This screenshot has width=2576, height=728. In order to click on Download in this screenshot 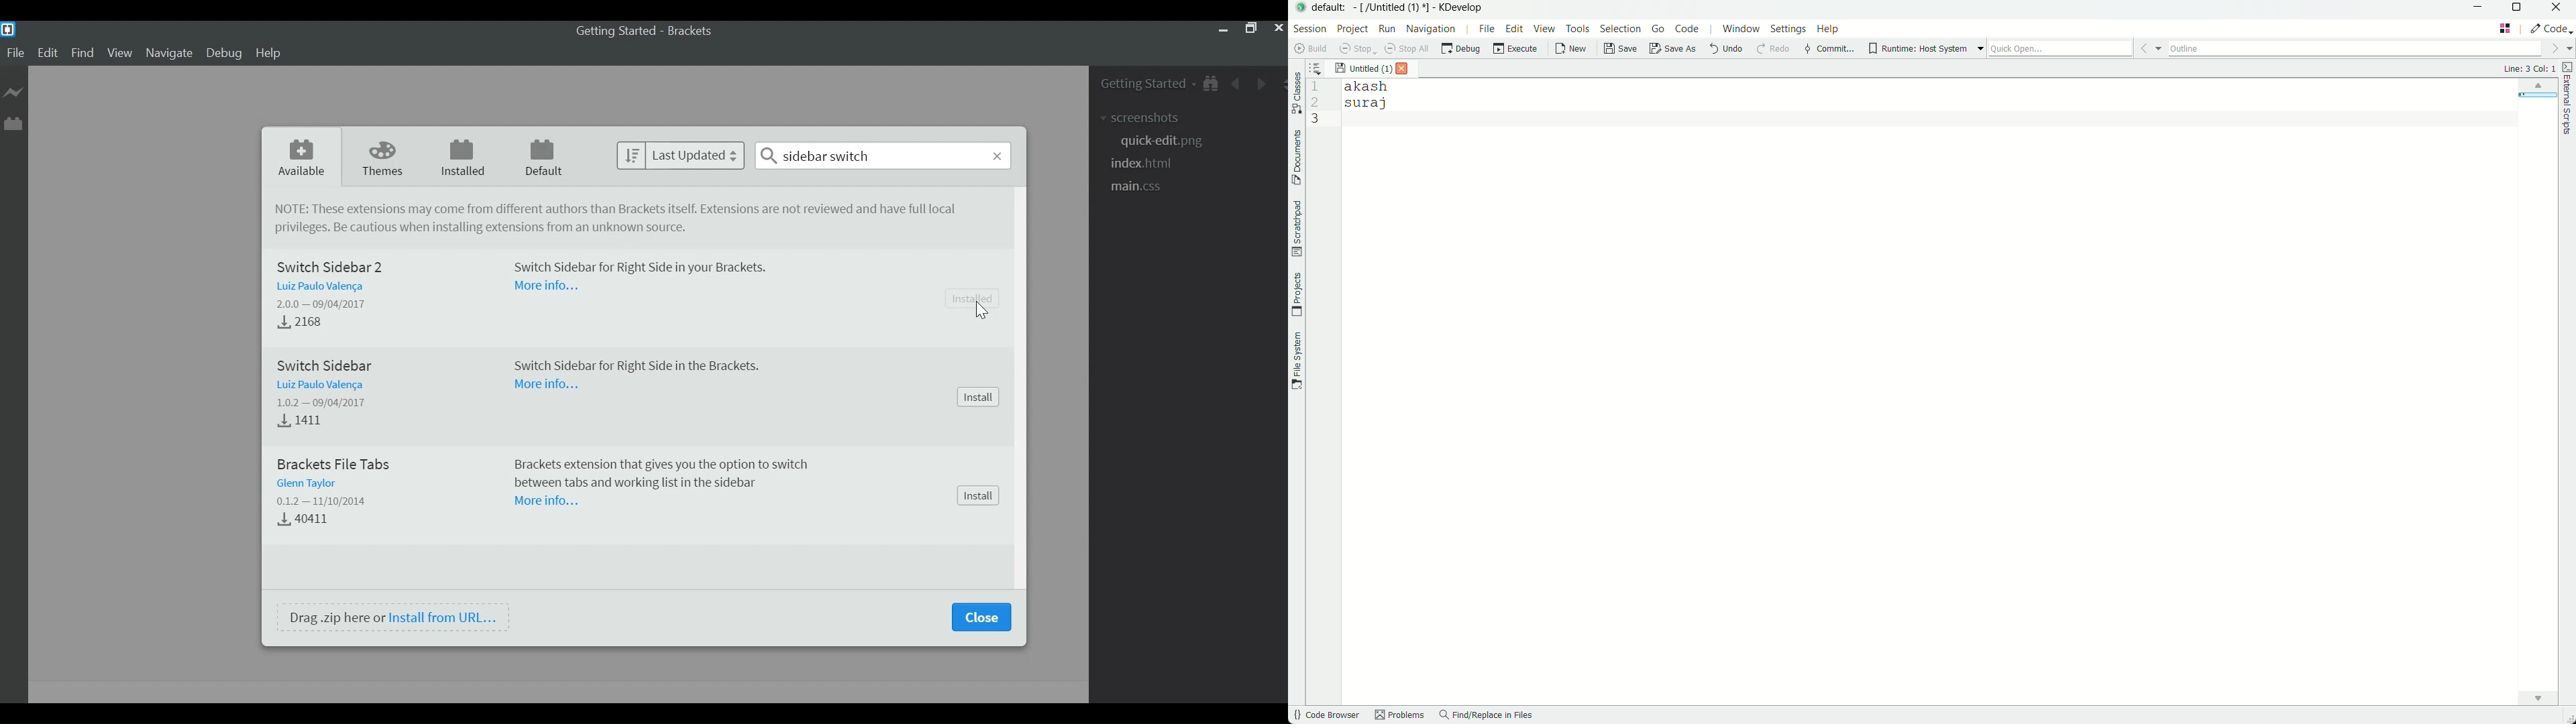, I will do `click(308, 518)`.